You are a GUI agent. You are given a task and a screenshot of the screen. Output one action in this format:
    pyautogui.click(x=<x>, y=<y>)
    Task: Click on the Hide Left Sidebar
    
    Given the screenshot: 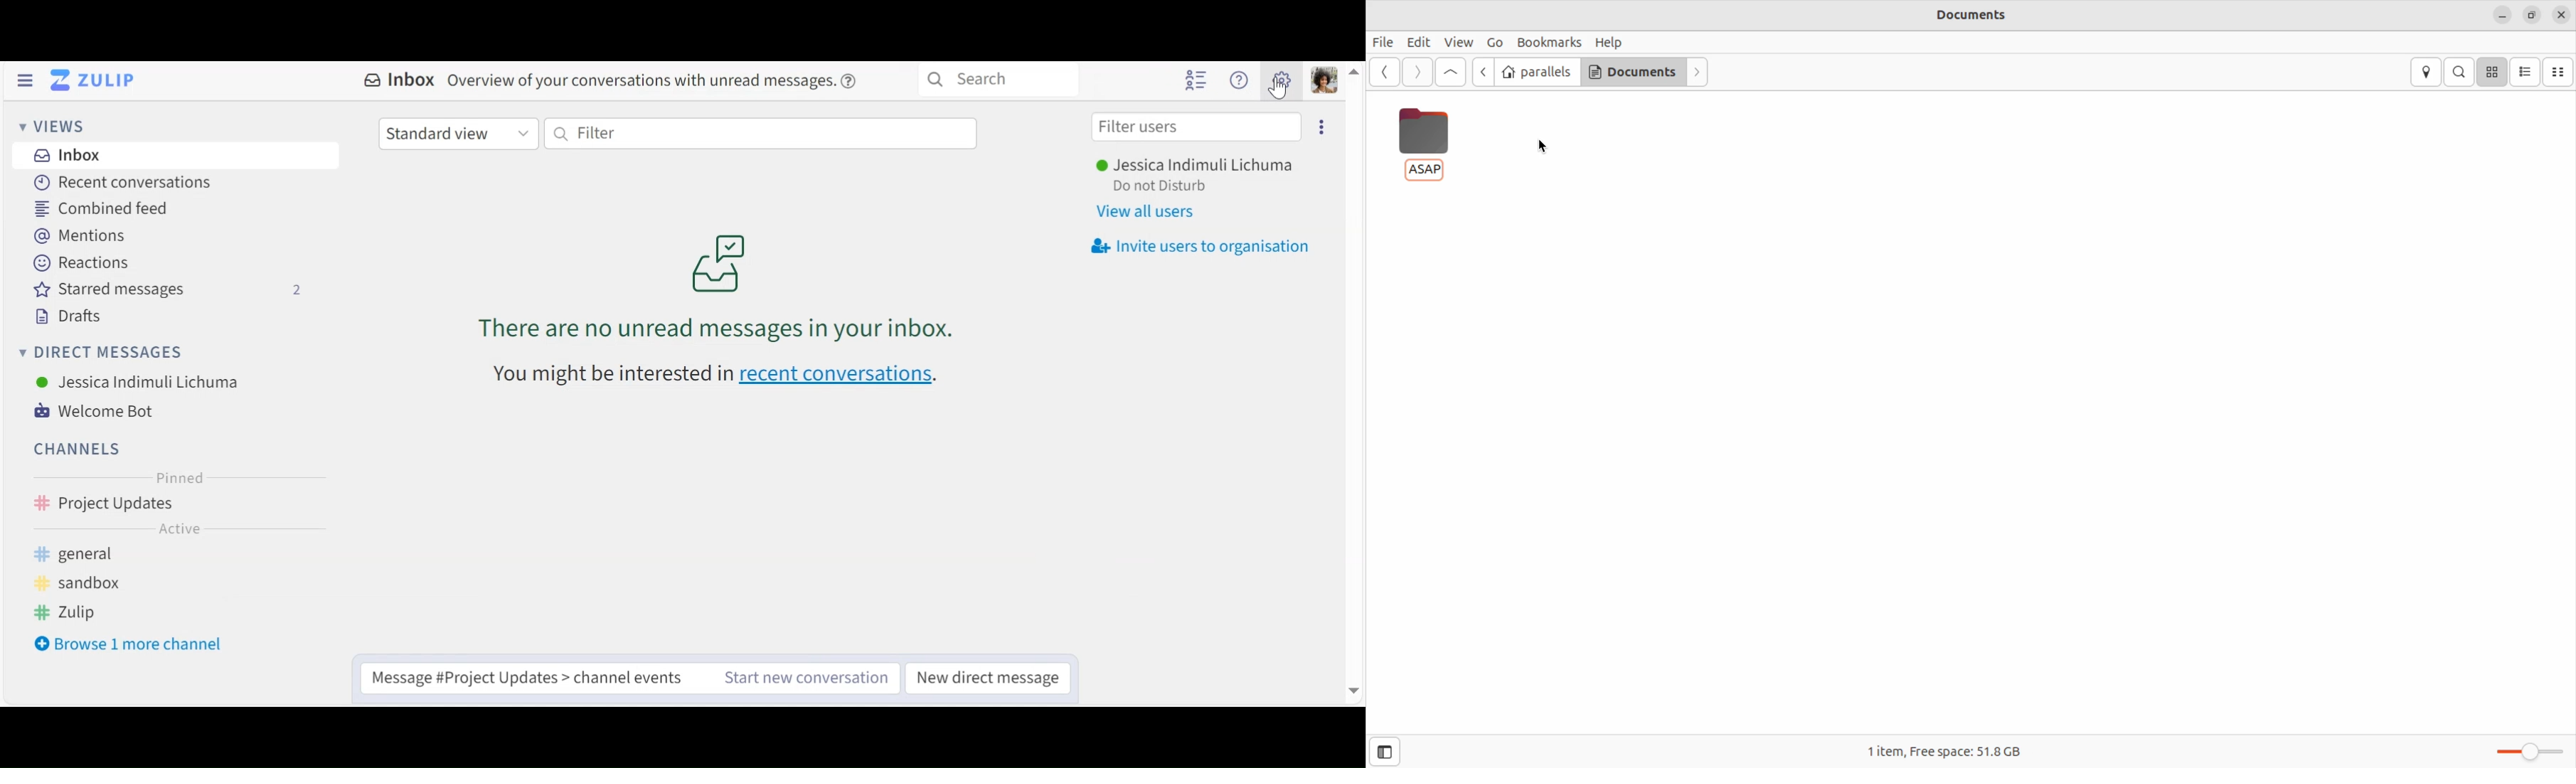 What is the action you would take?
    pyautogui.click(x=25, y=80)
    